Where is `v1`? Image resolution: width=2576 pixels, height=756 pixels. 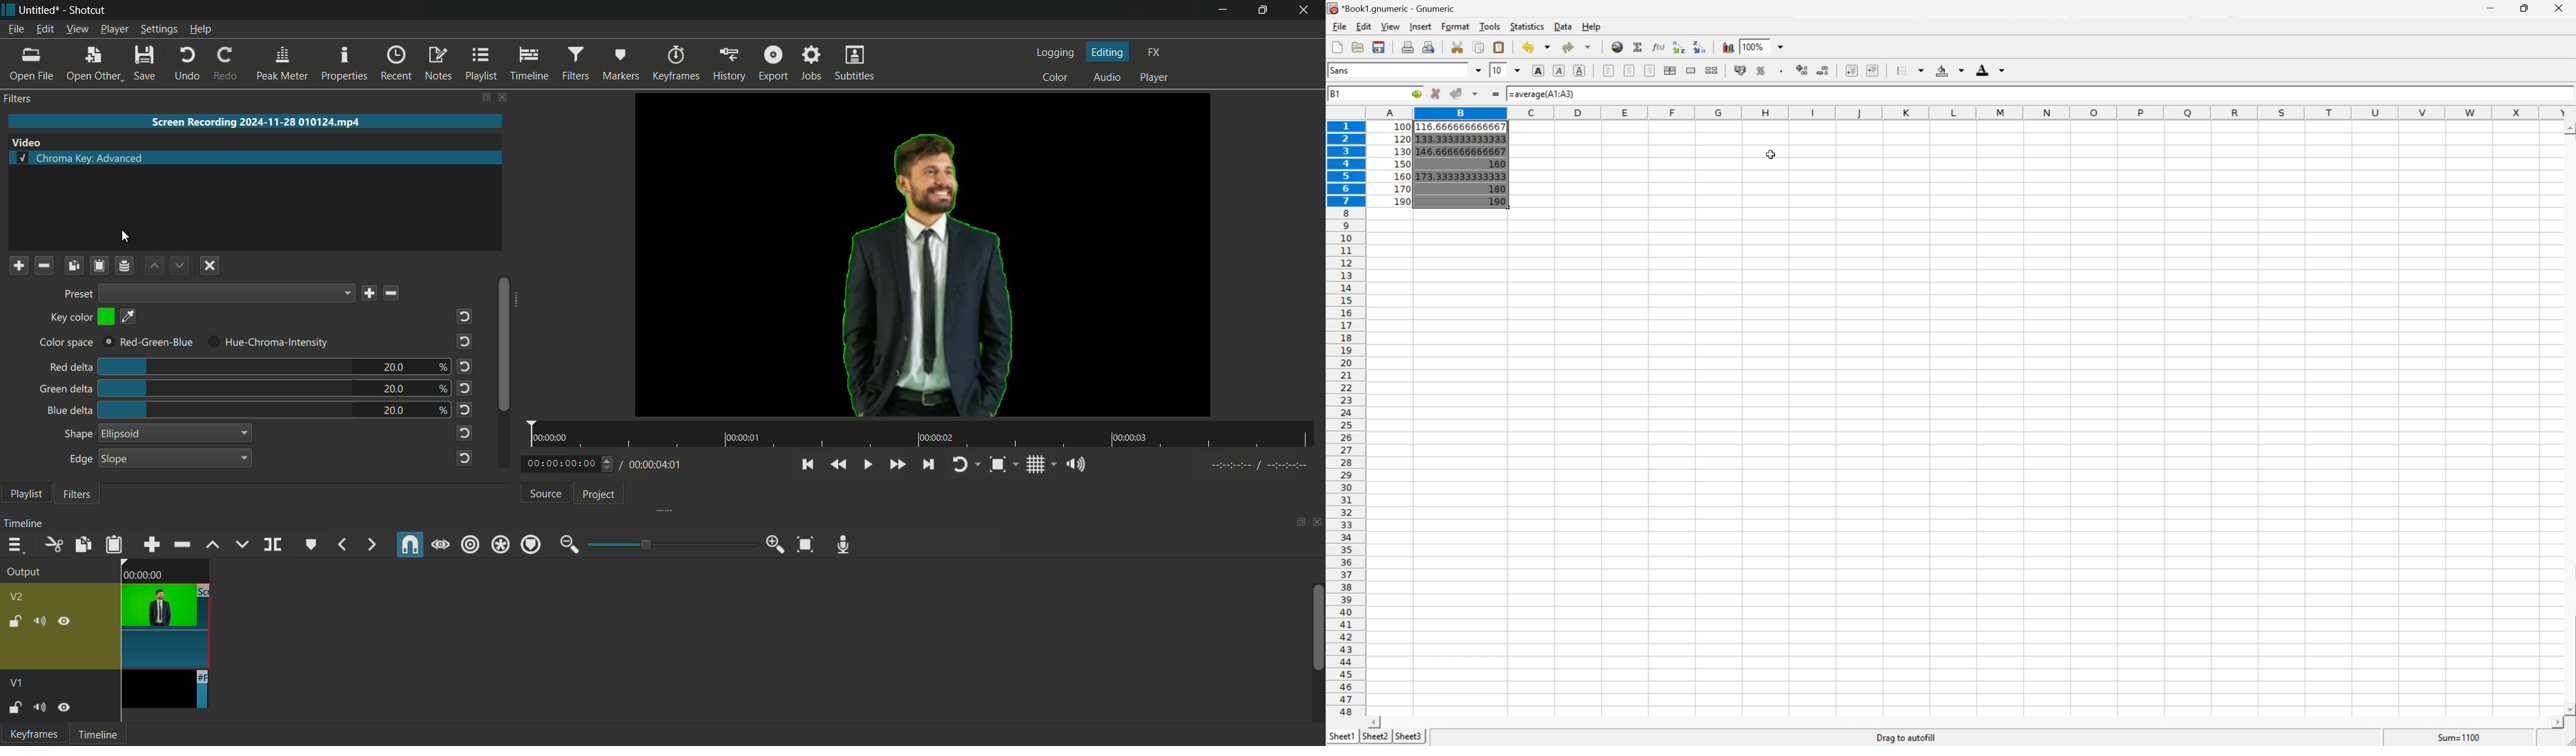 v1 is located at coordinates (18, 683).